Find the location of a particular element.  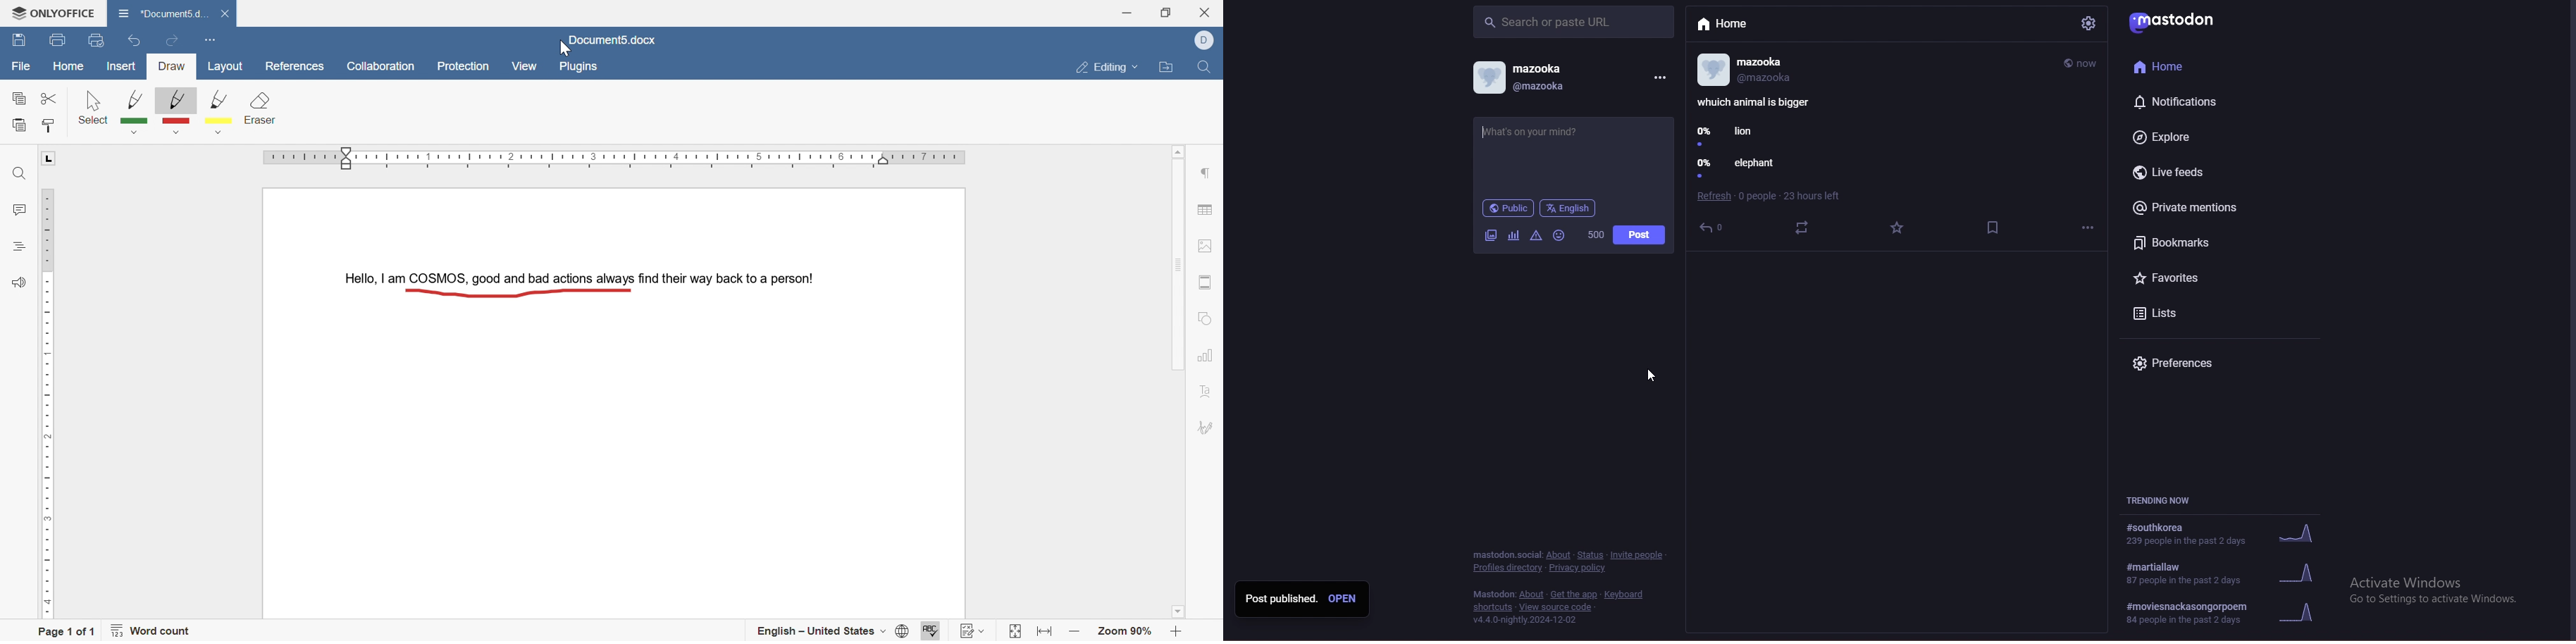

open file location is located at coordinates (1169, 69).